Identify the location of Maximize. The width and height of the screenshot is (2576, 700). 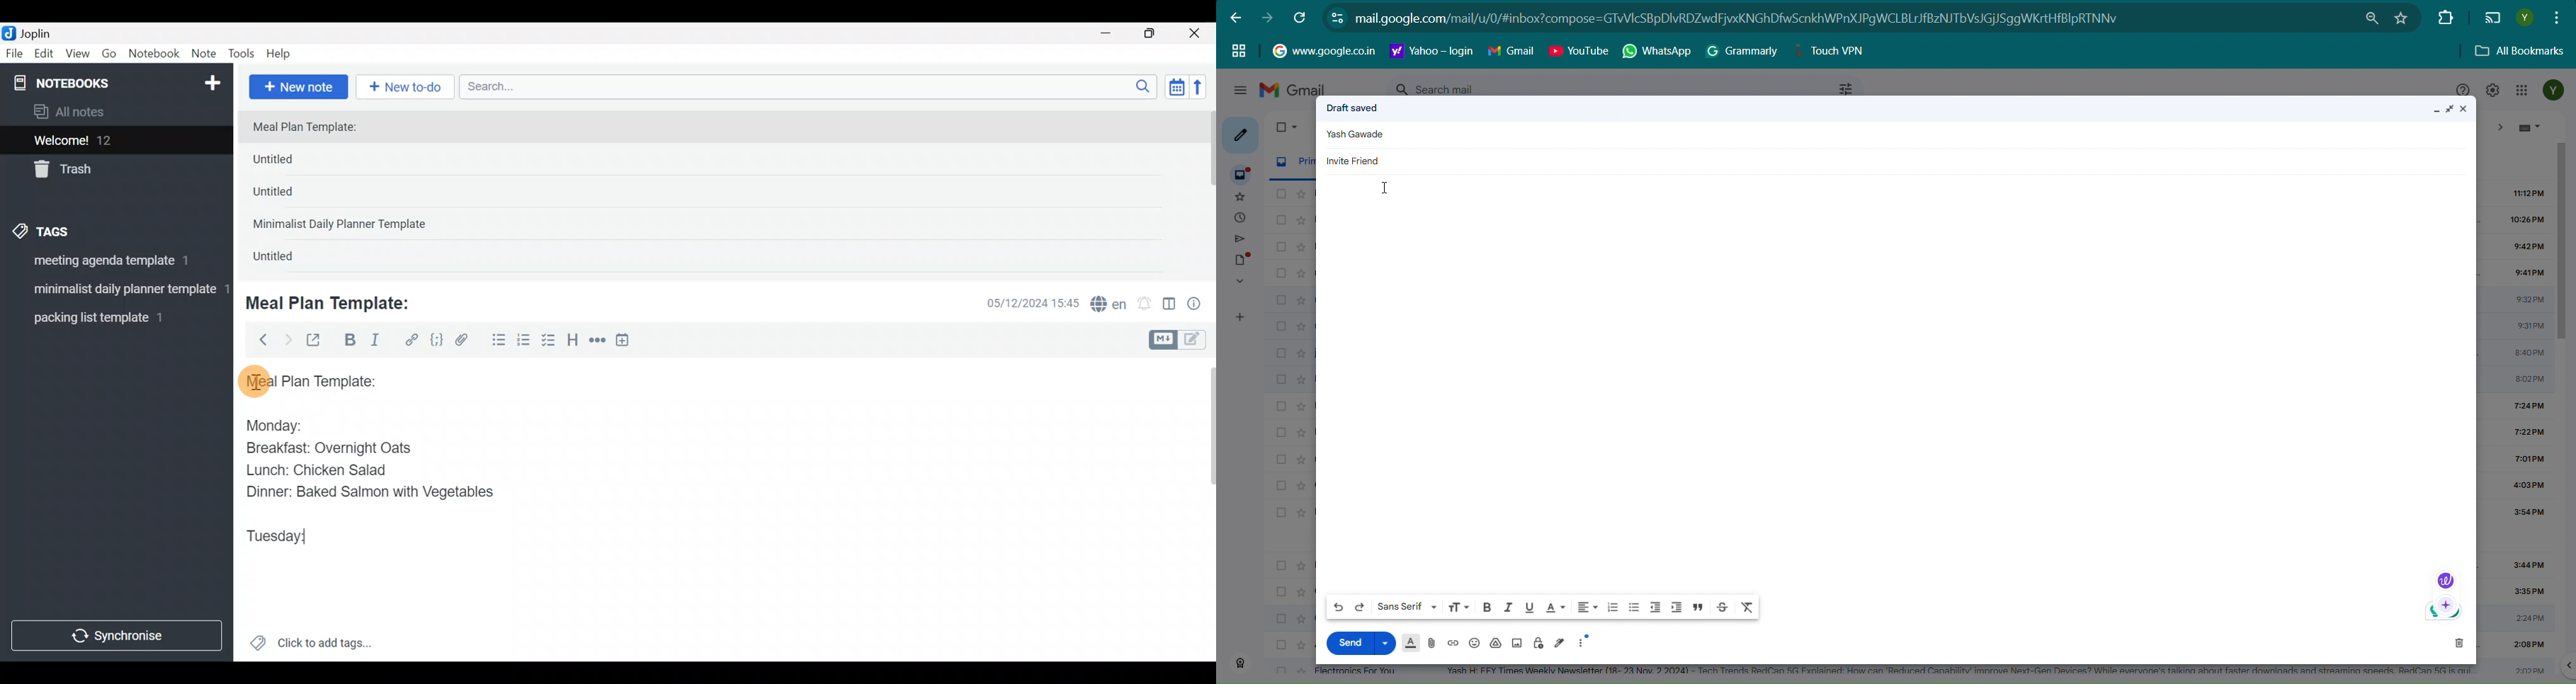
(1157, 34).